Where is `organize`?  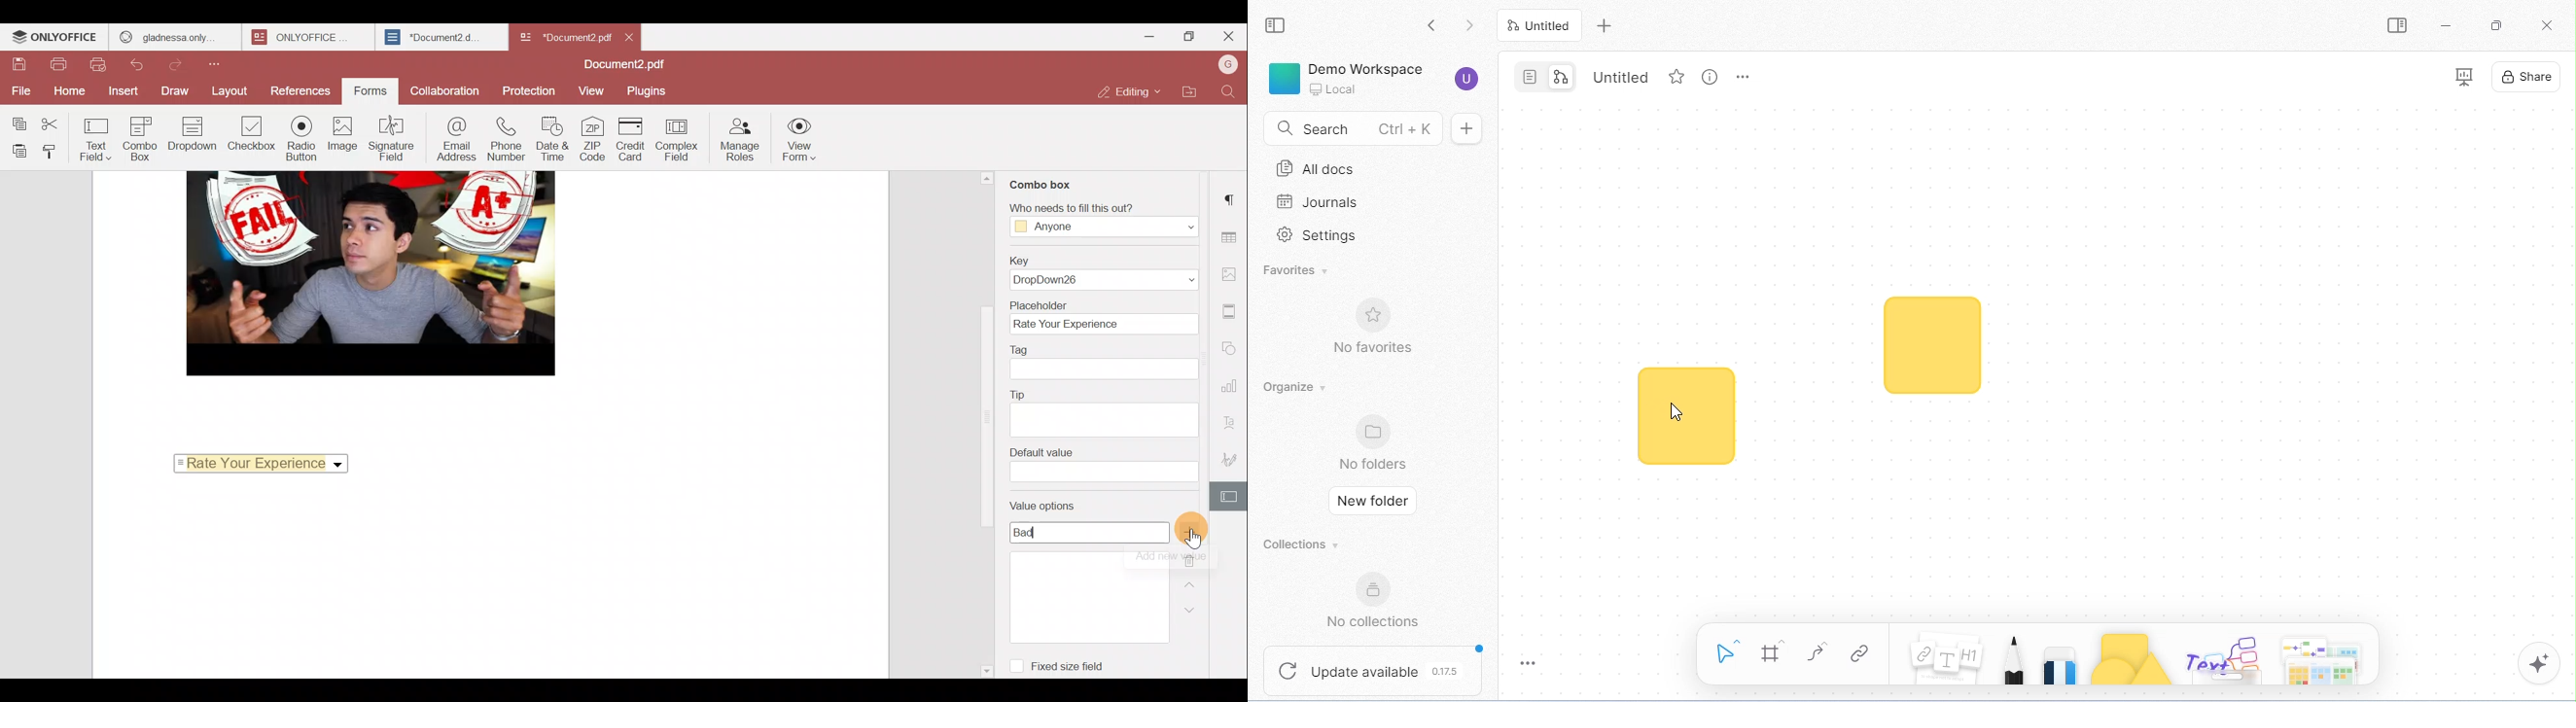
organize is located at coordinates (1297, 387).